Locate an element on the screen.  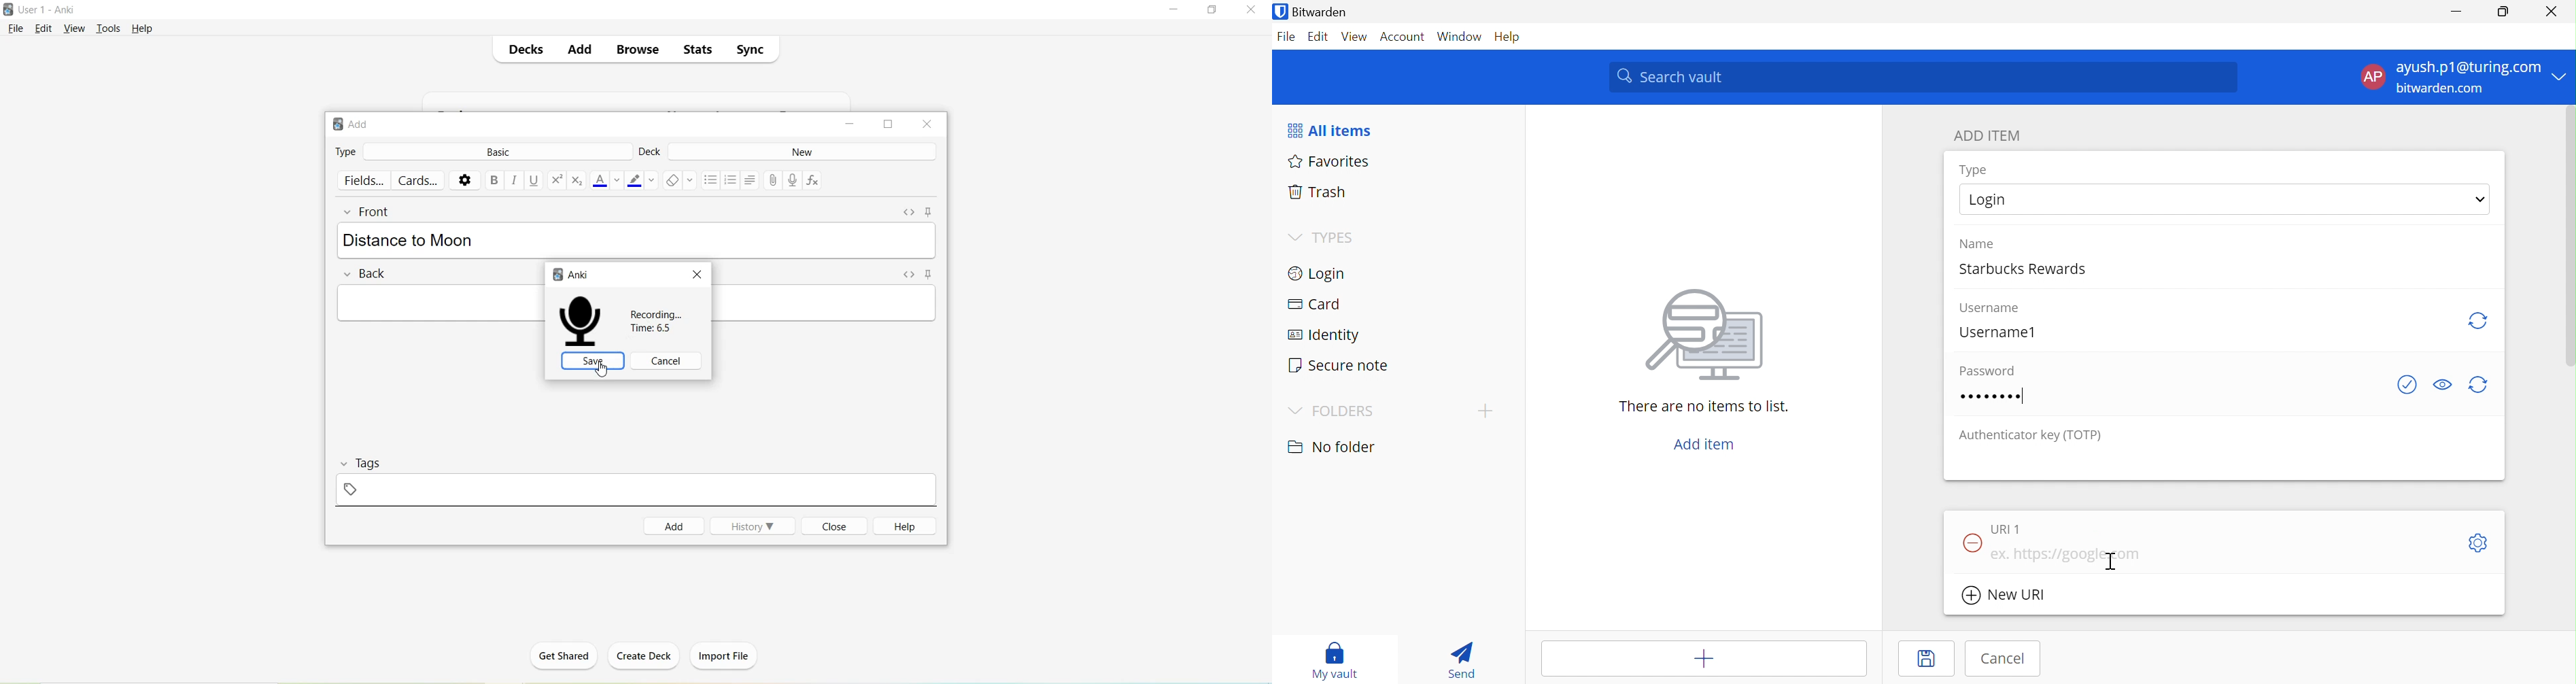
Regenerate Password is located at coordinates (2479, 385).